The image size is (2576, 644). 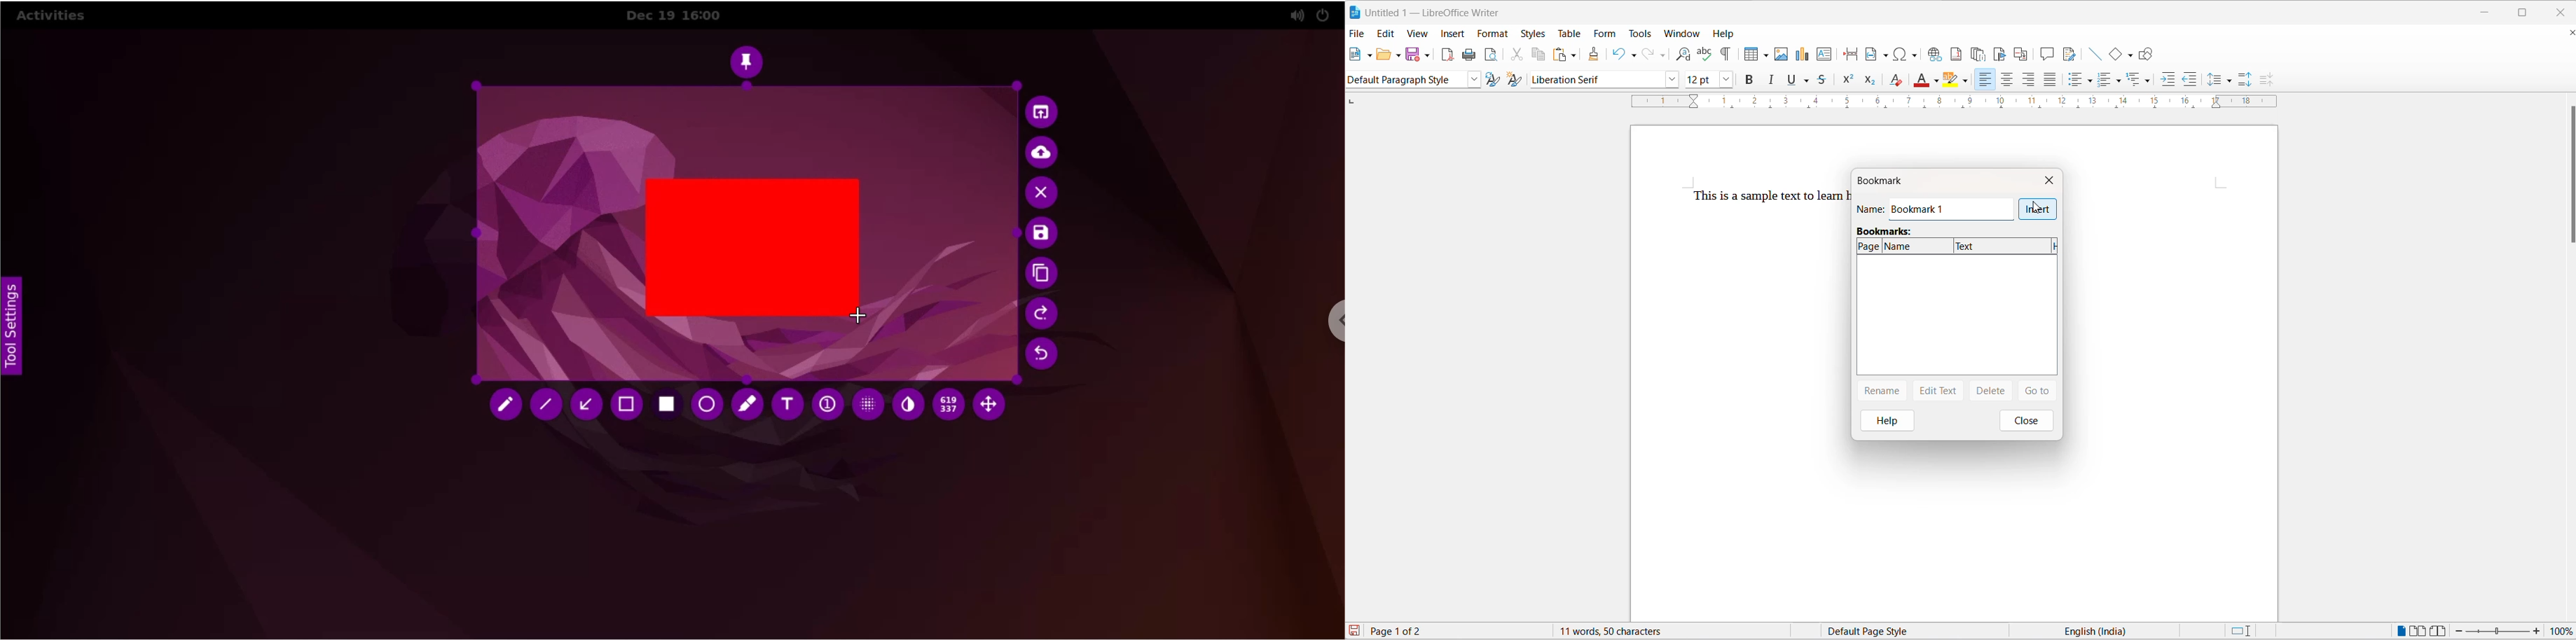 I want to click on decrease zoom, so click(x=2459, y=631).